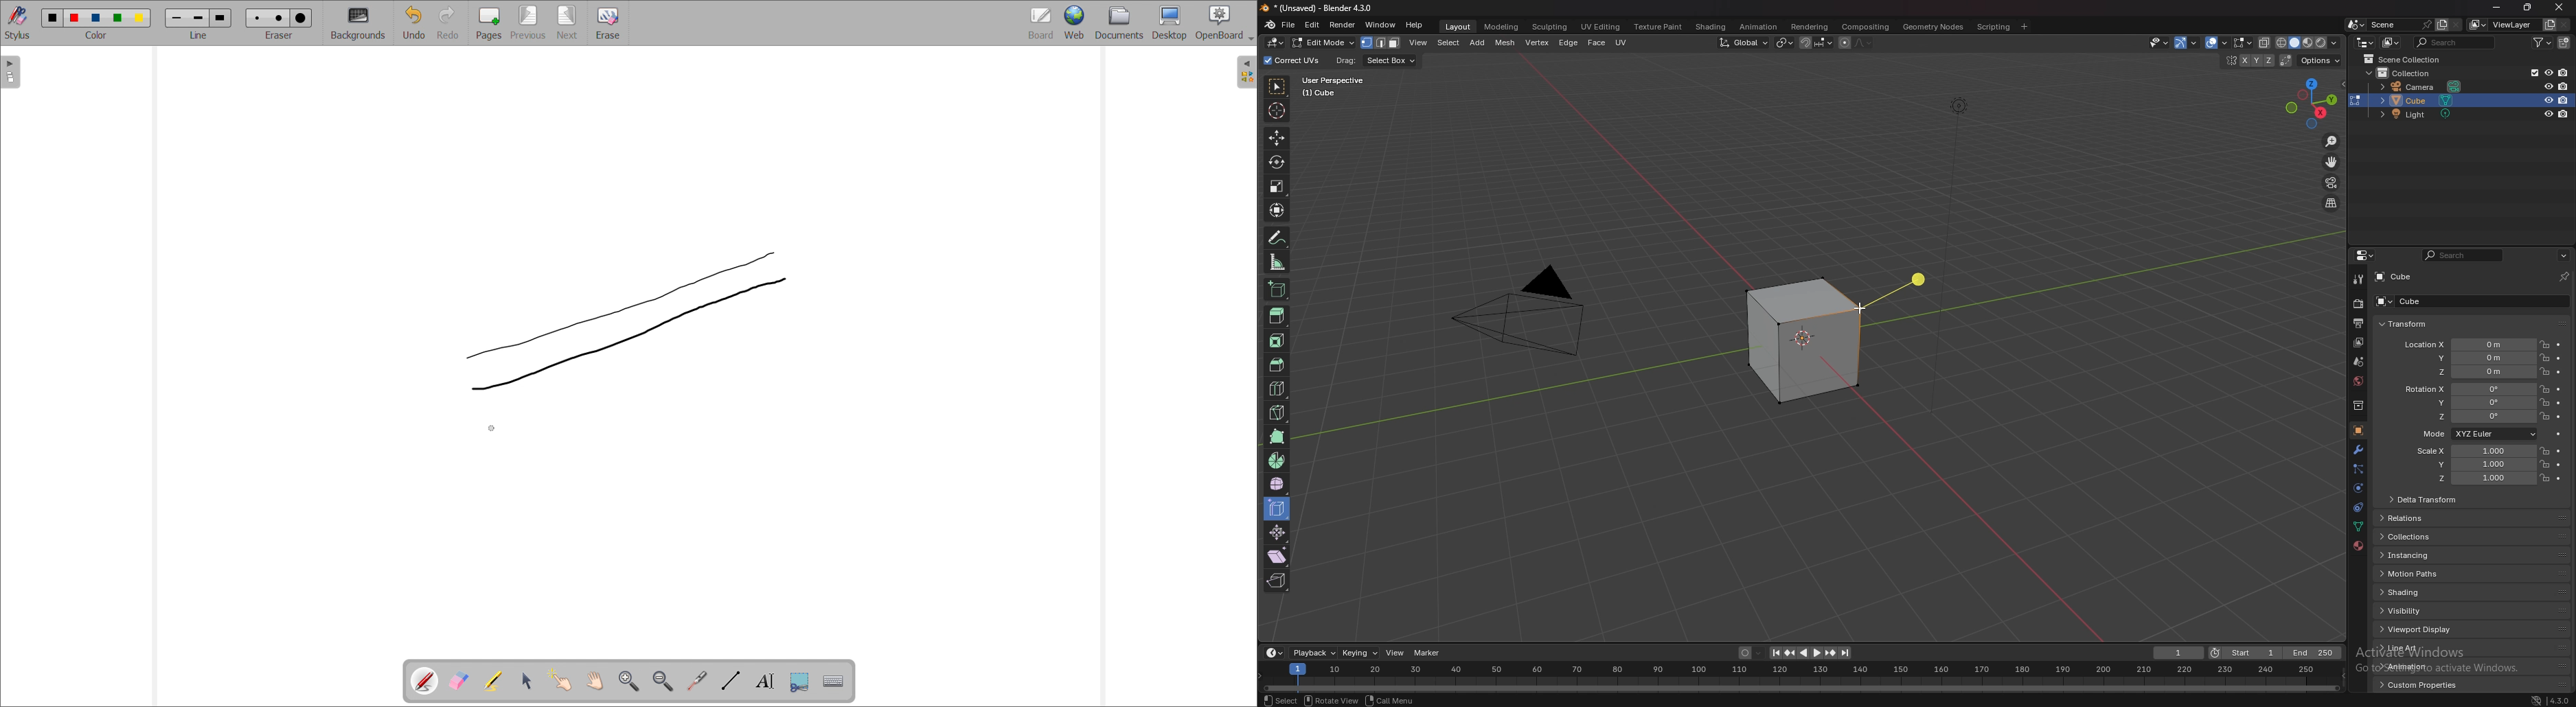 This screenshot has height=728, width=2576. What do you see at coordinates (1074, 23) in the screenshot?
I see `web` at bounding box center [1074, 23].